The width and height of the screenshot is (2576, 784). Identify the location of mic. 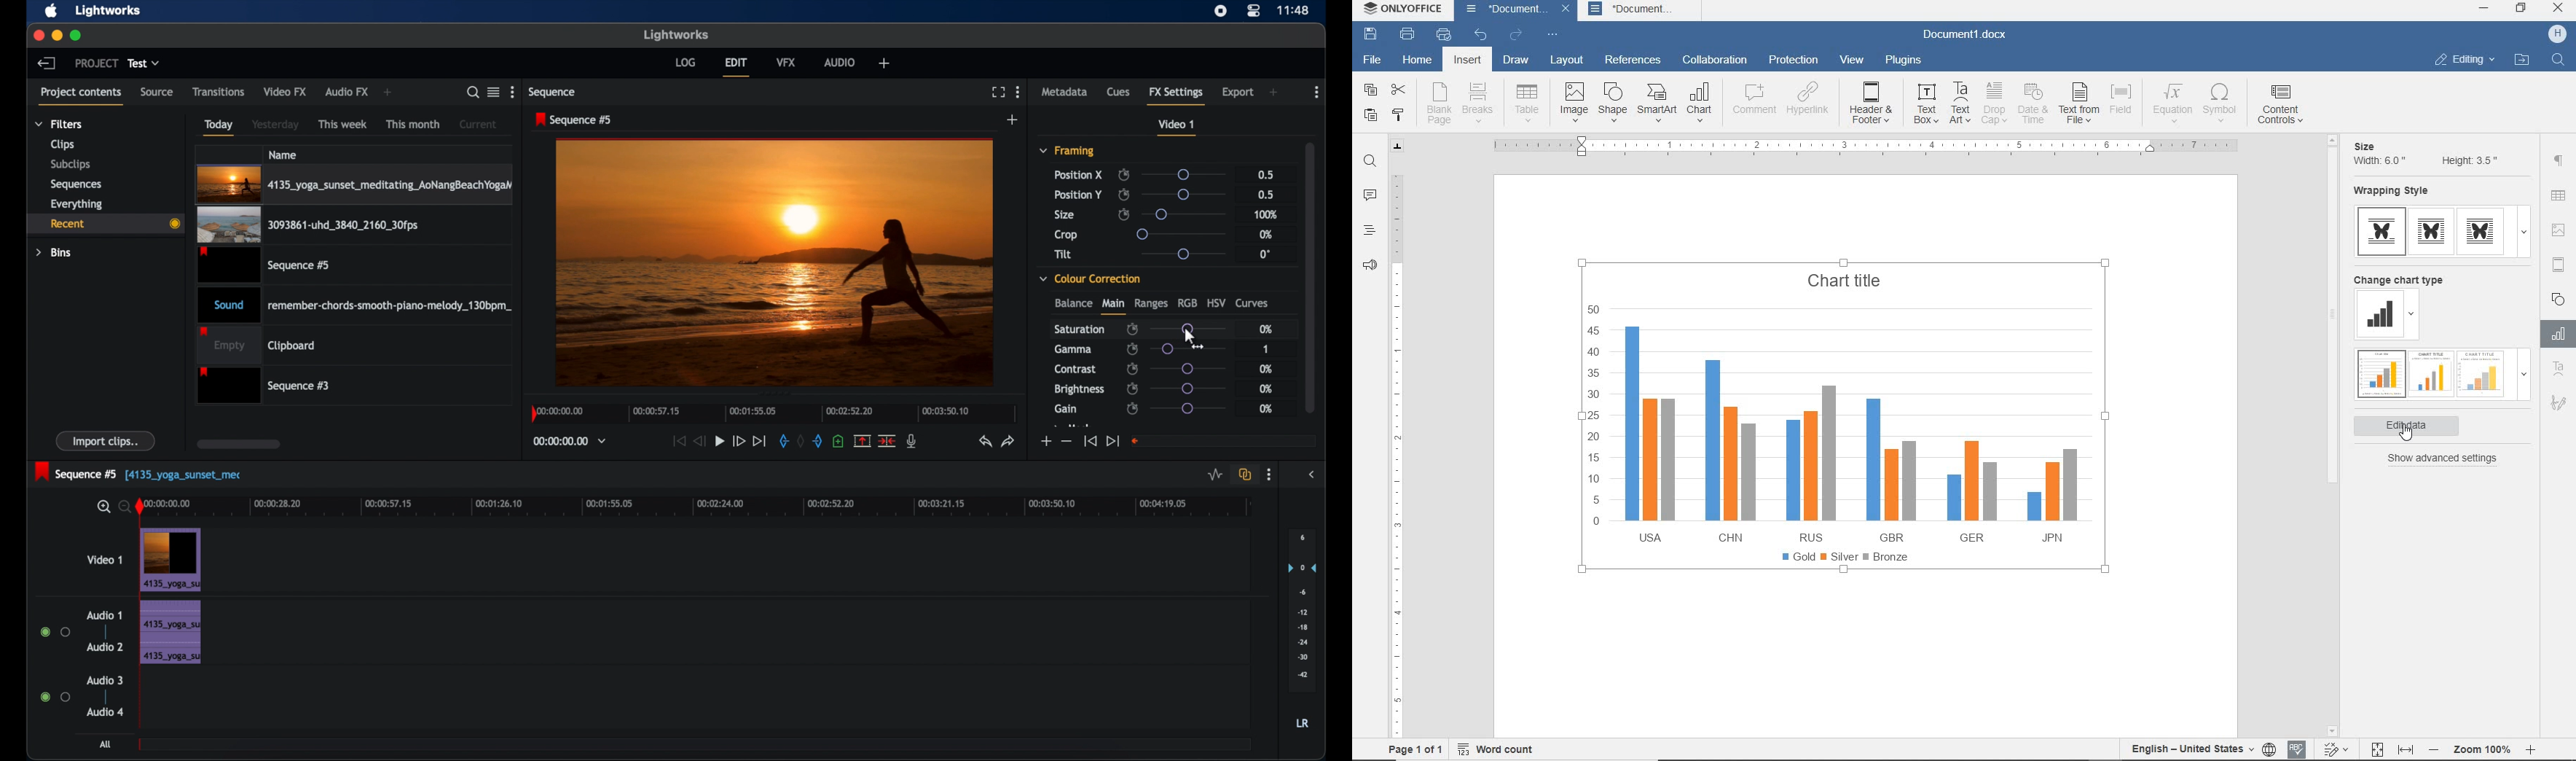
(913, 441).